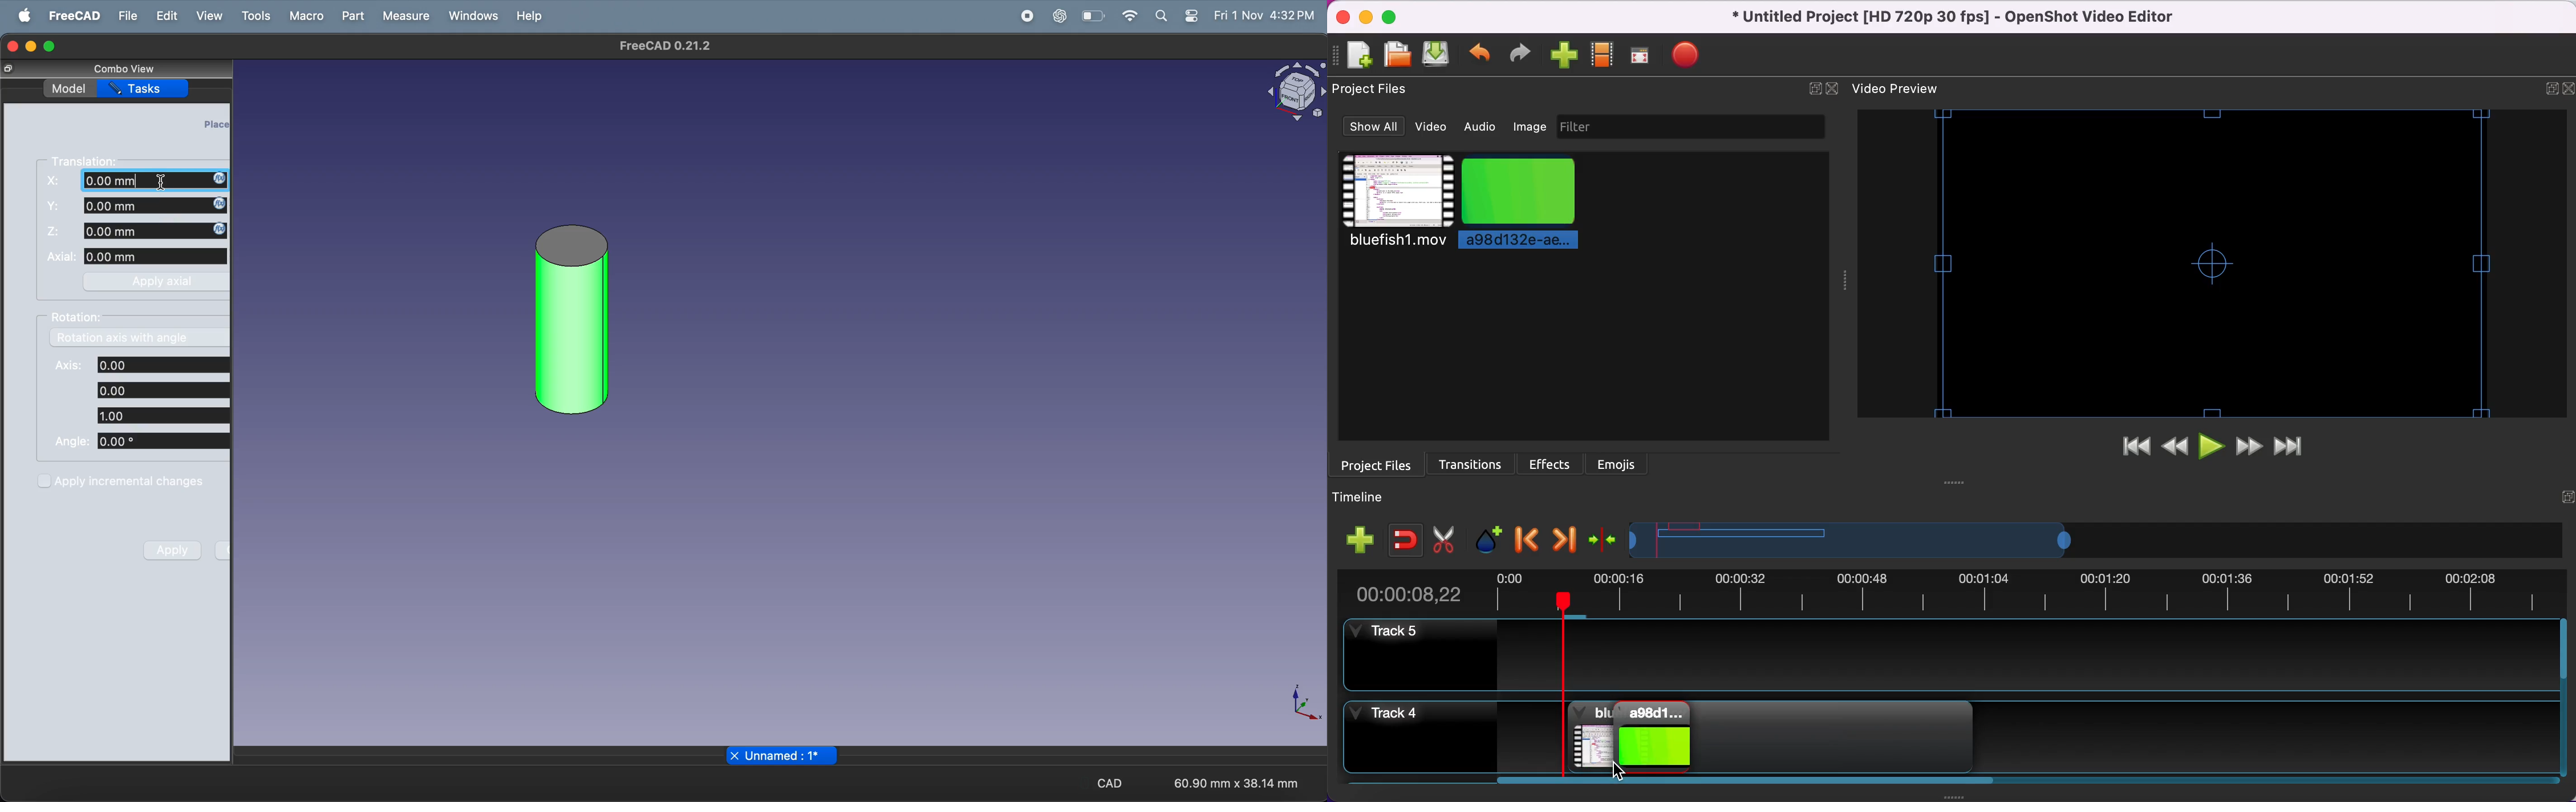 This screenshot has height=812, width=2576. I want to click on Cursor, so click(1622, 773).